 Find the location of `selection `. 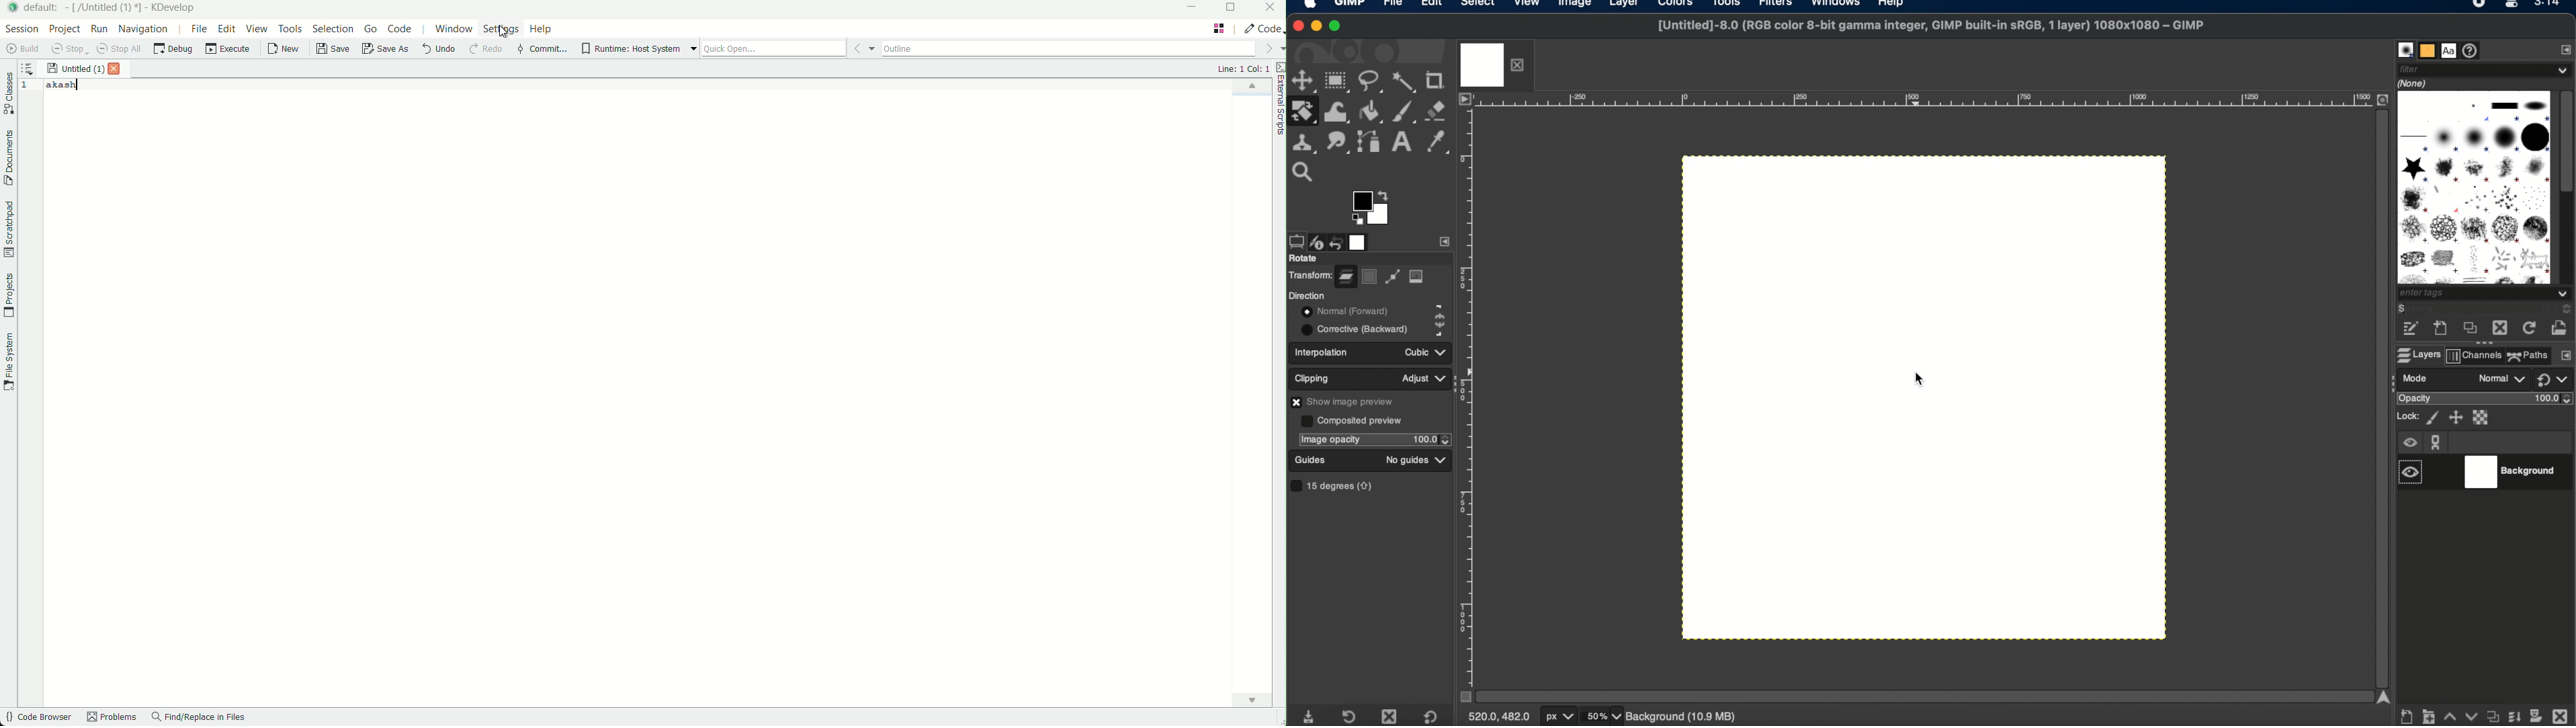

selection  is located at coordinates (1370, 277).